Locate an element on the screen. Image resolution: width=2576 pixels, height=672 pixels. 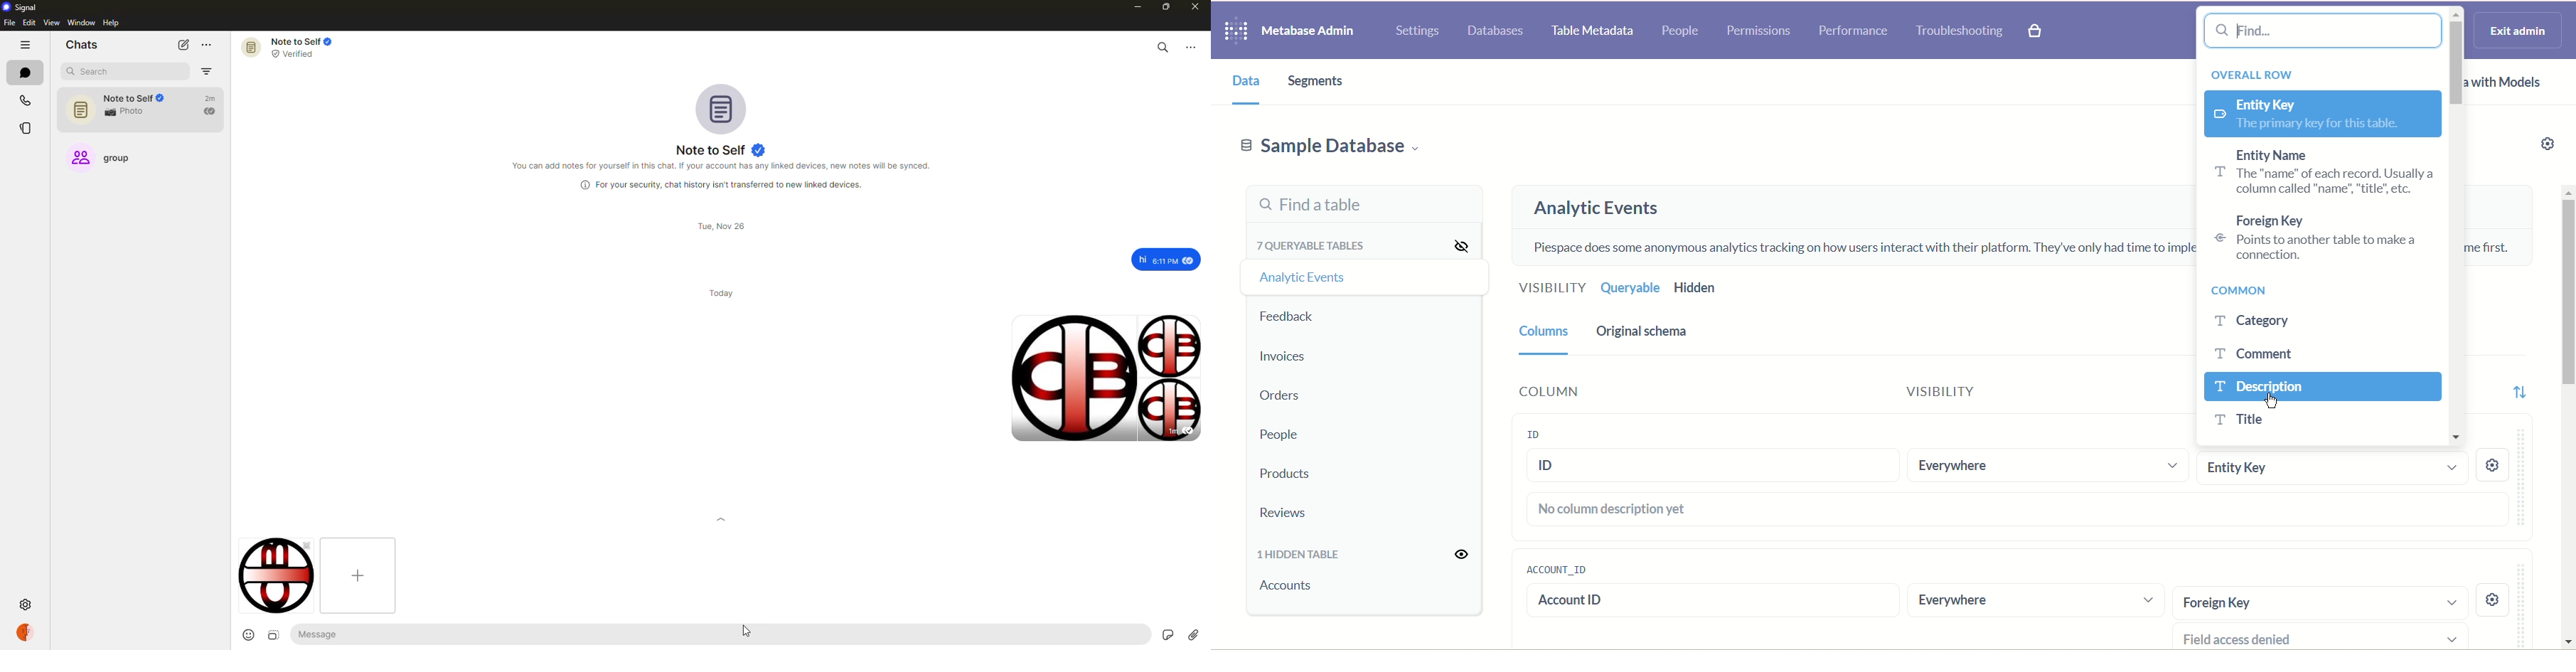
column is located at coordinates (1546, 338).